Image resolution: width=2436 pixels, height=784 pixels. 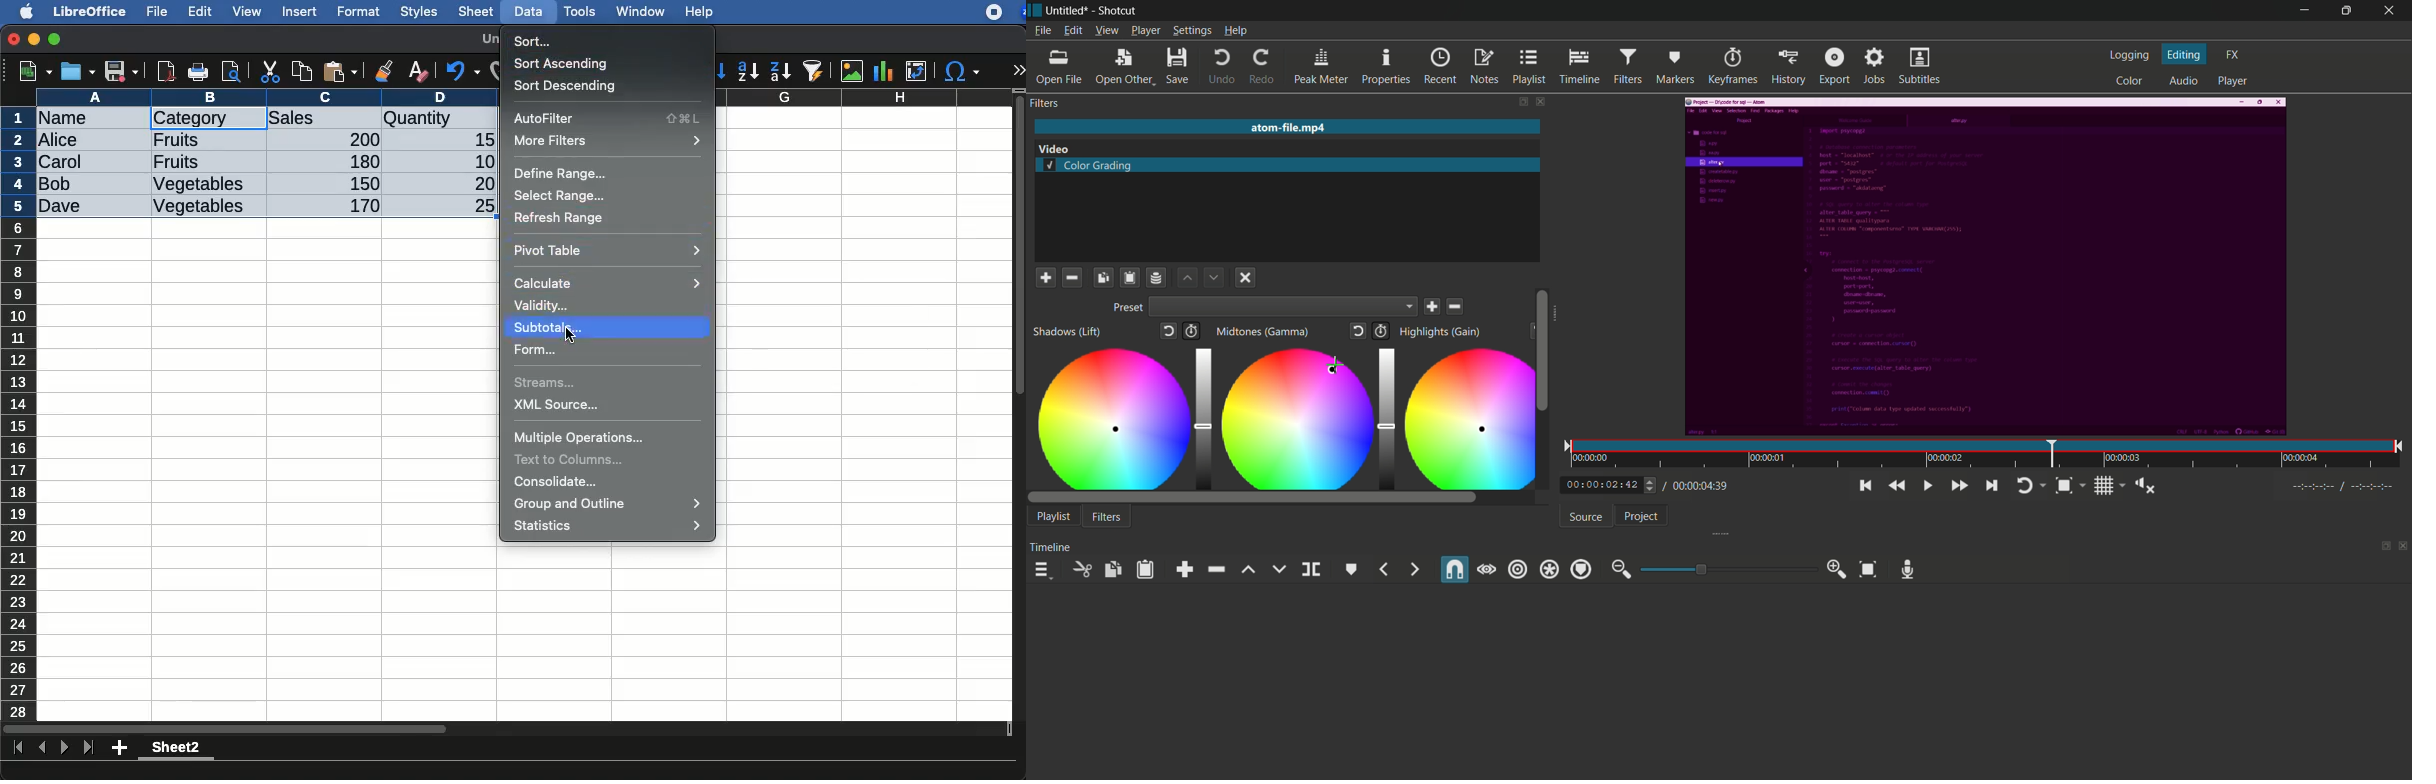 What do you see at coordinates (559, 407) in the screenshot?
I see `xml source` at bounding box center [559, 407].